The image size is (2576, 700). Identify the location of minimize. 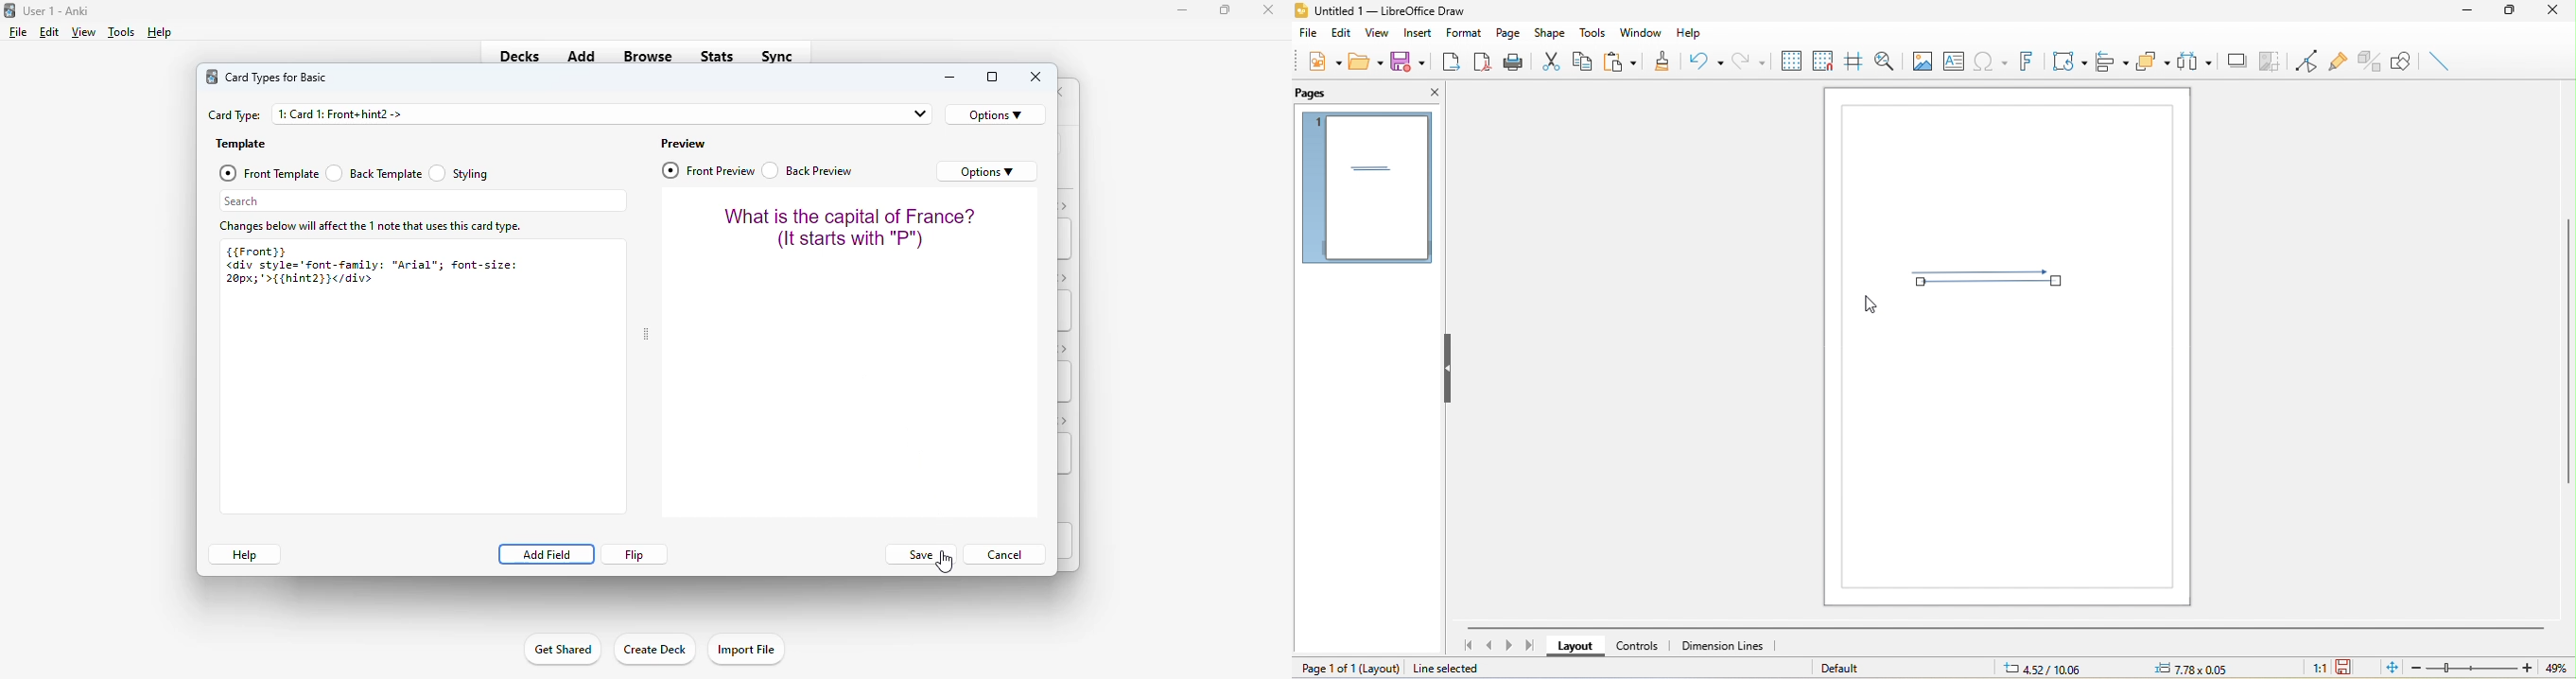
(1183, 9).